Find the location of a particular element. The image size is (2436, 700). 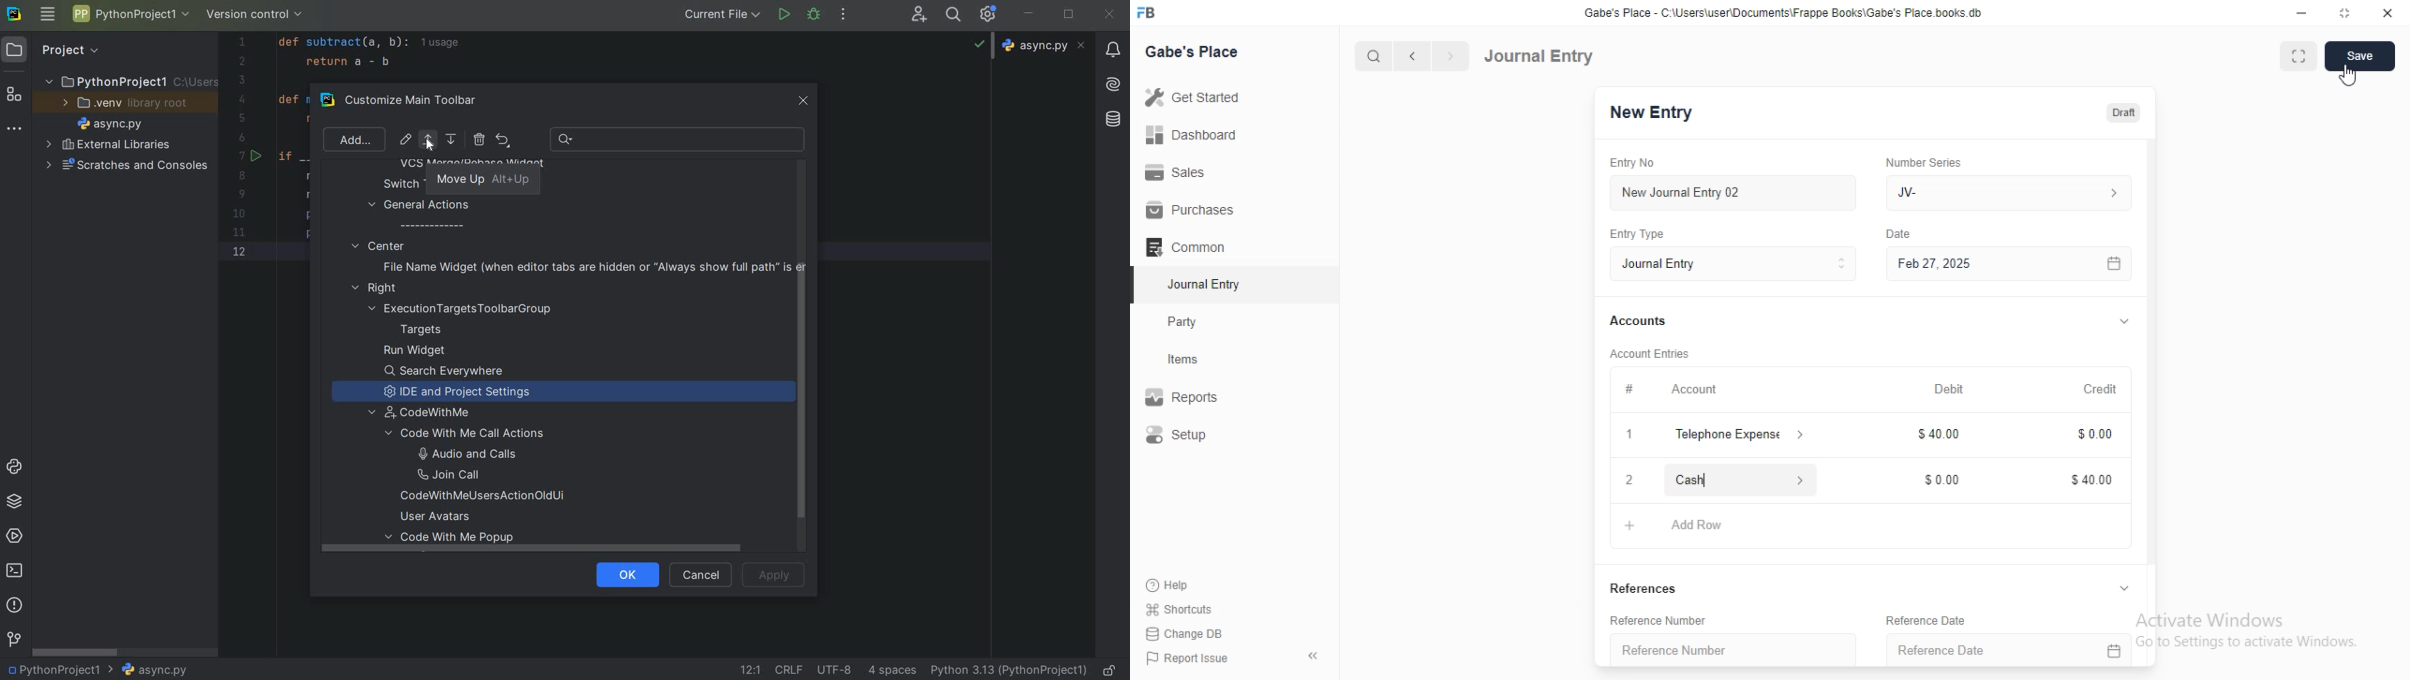

| Change DB is located at coordinates (1185, 632).